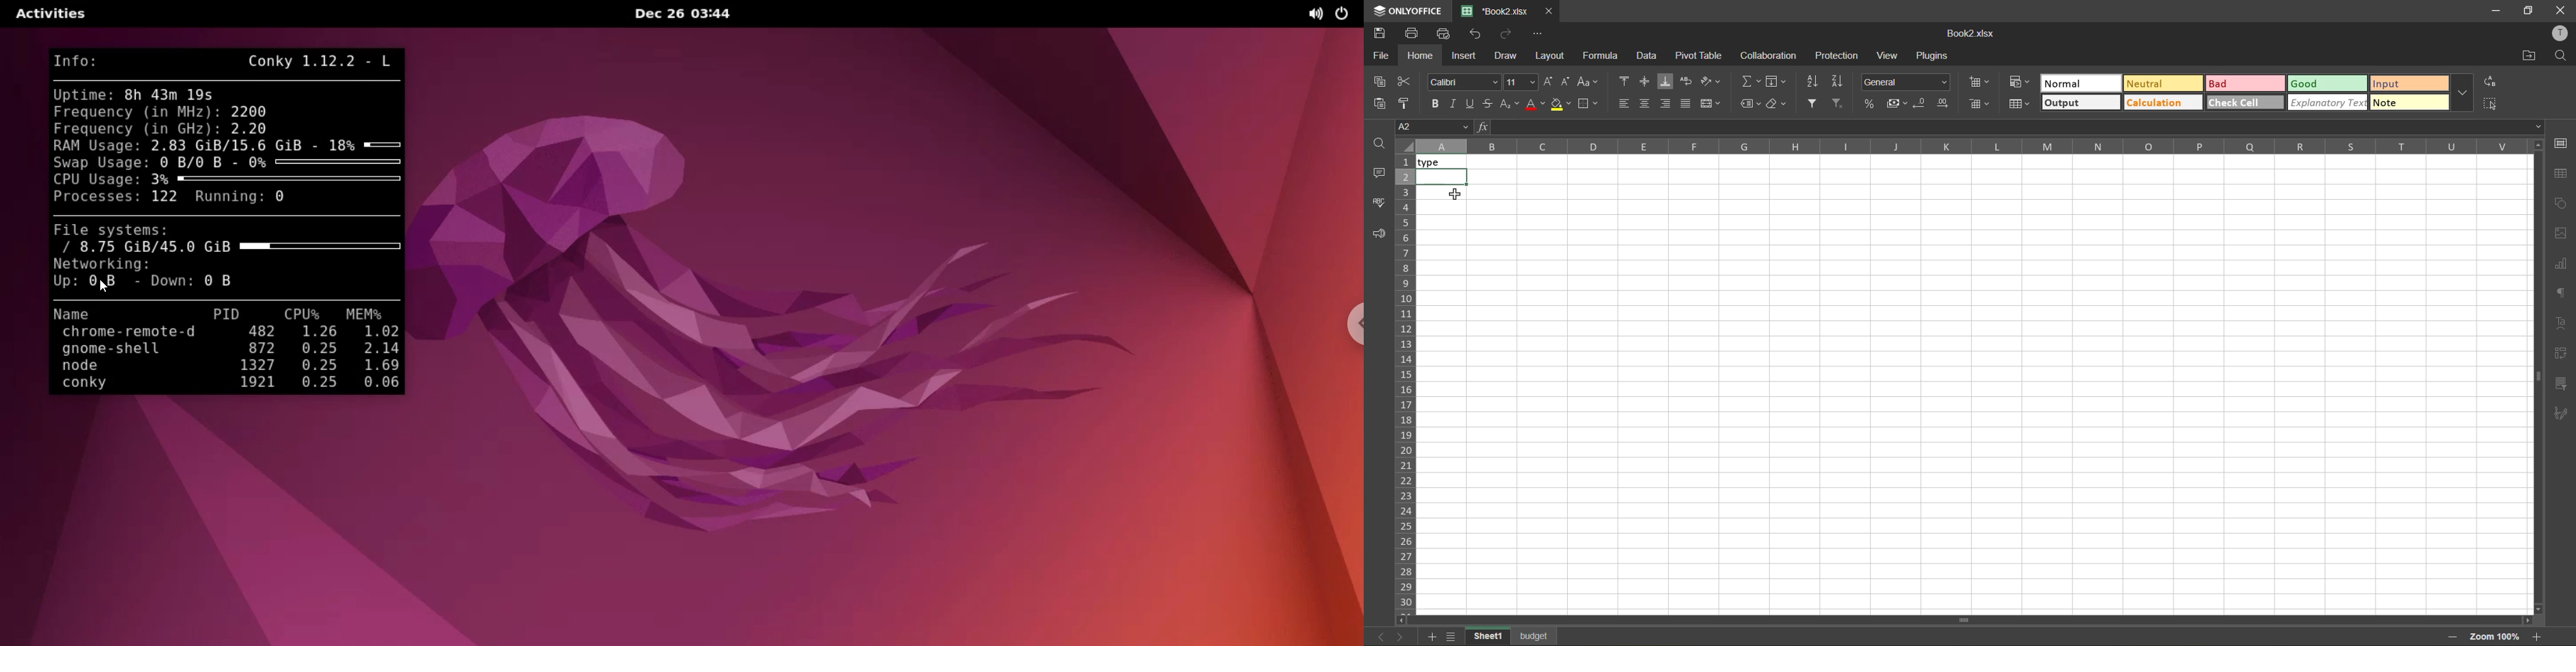 The height and width of the screenshot is (672, 2576). What do you see at coordinates (1452, 637) in the screenshot?
I see `sheet list` at bounding box center [1452, 637].